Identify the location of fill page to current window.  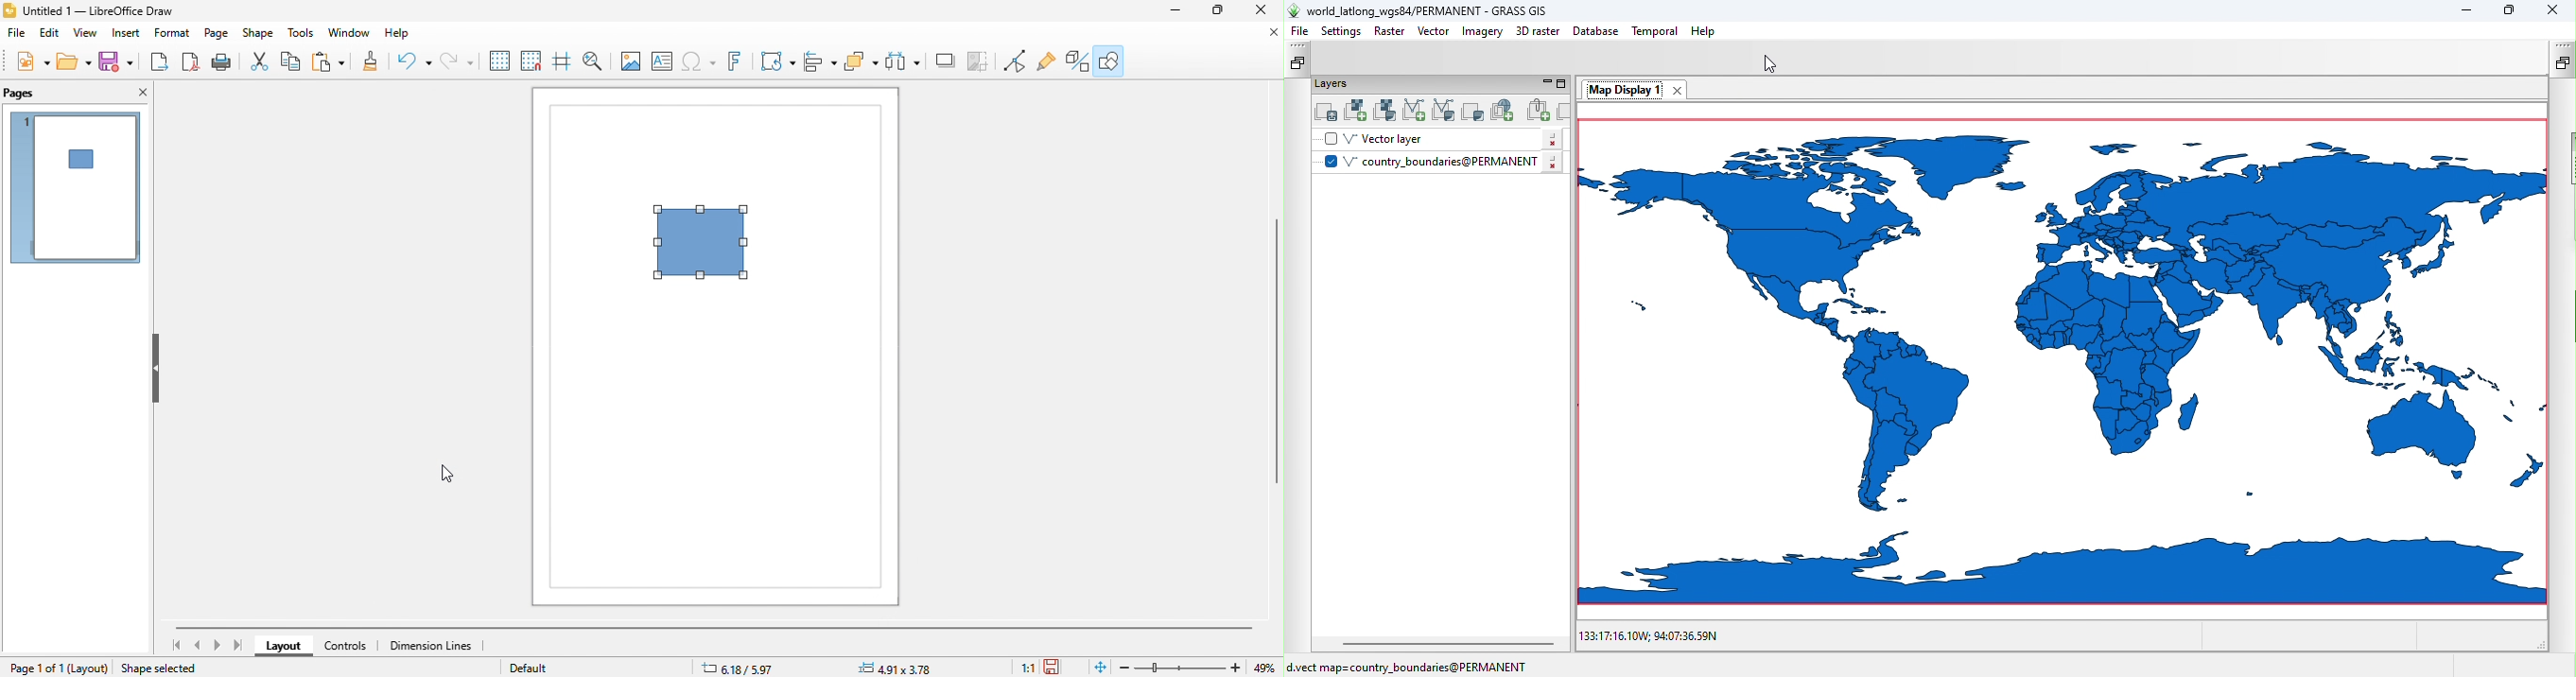
(1097, 667).